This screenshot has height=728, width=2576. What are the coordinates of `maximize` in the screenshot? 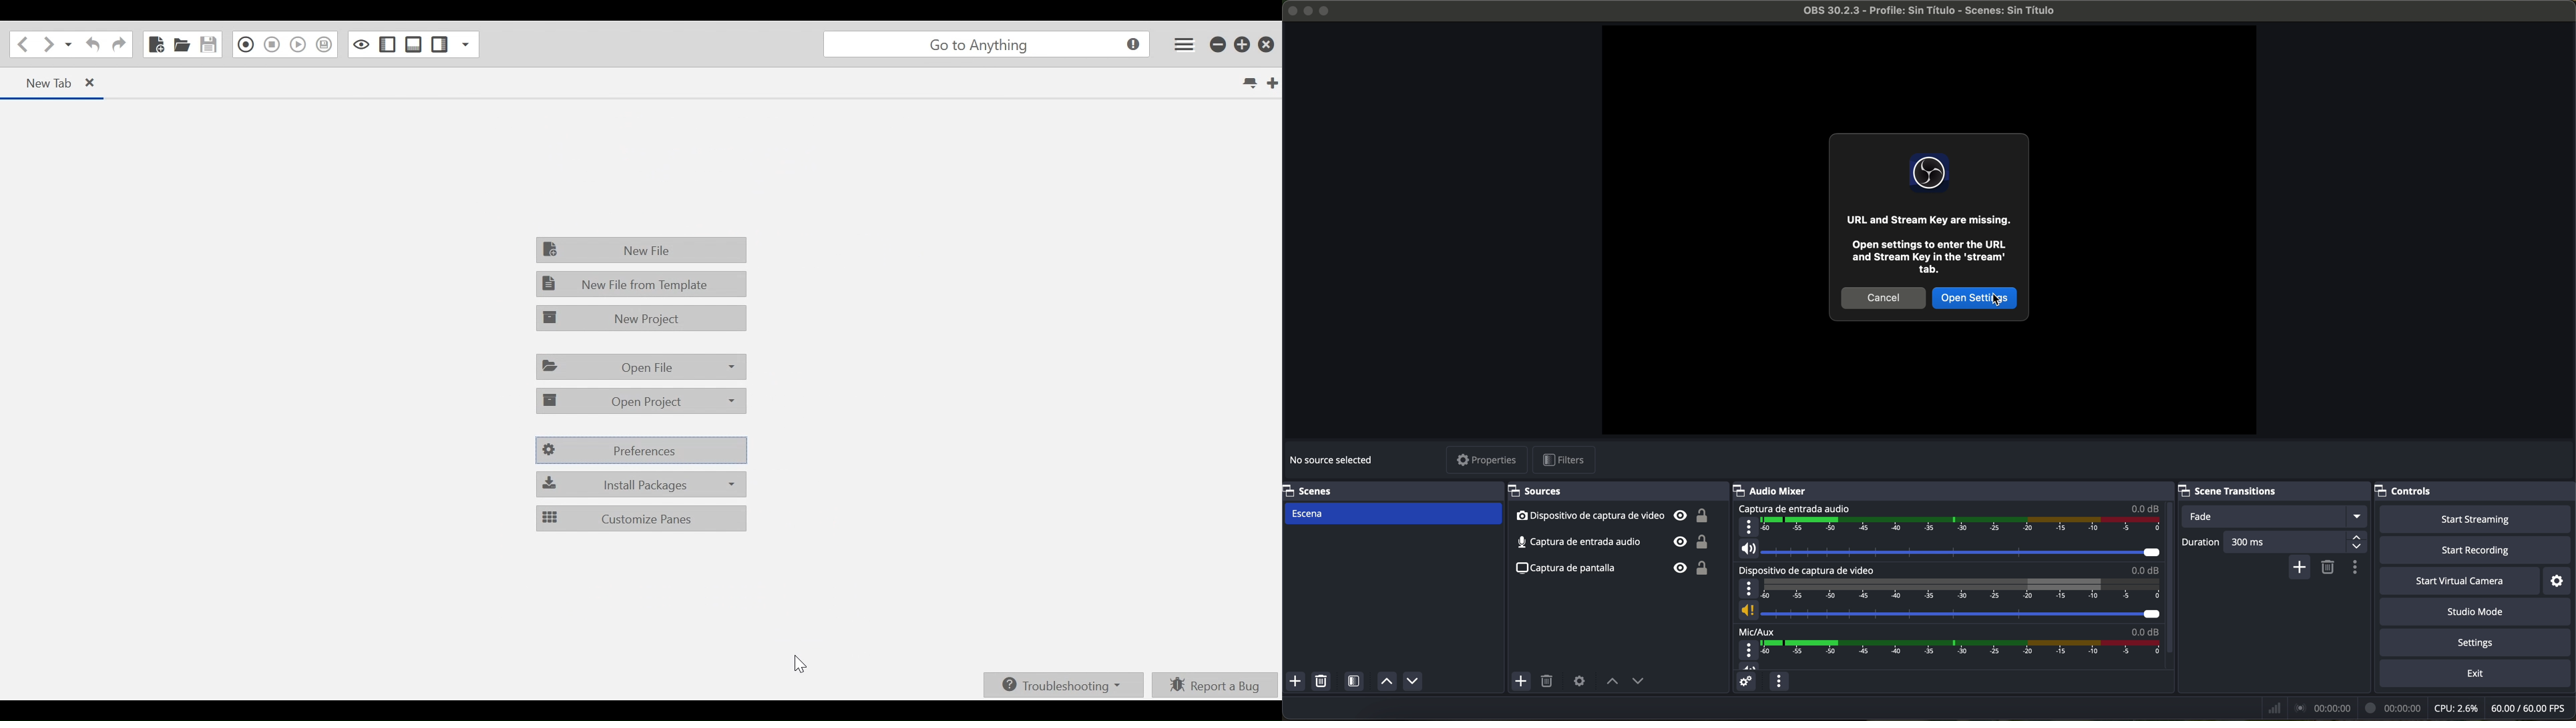 It's located at (1326, 10).